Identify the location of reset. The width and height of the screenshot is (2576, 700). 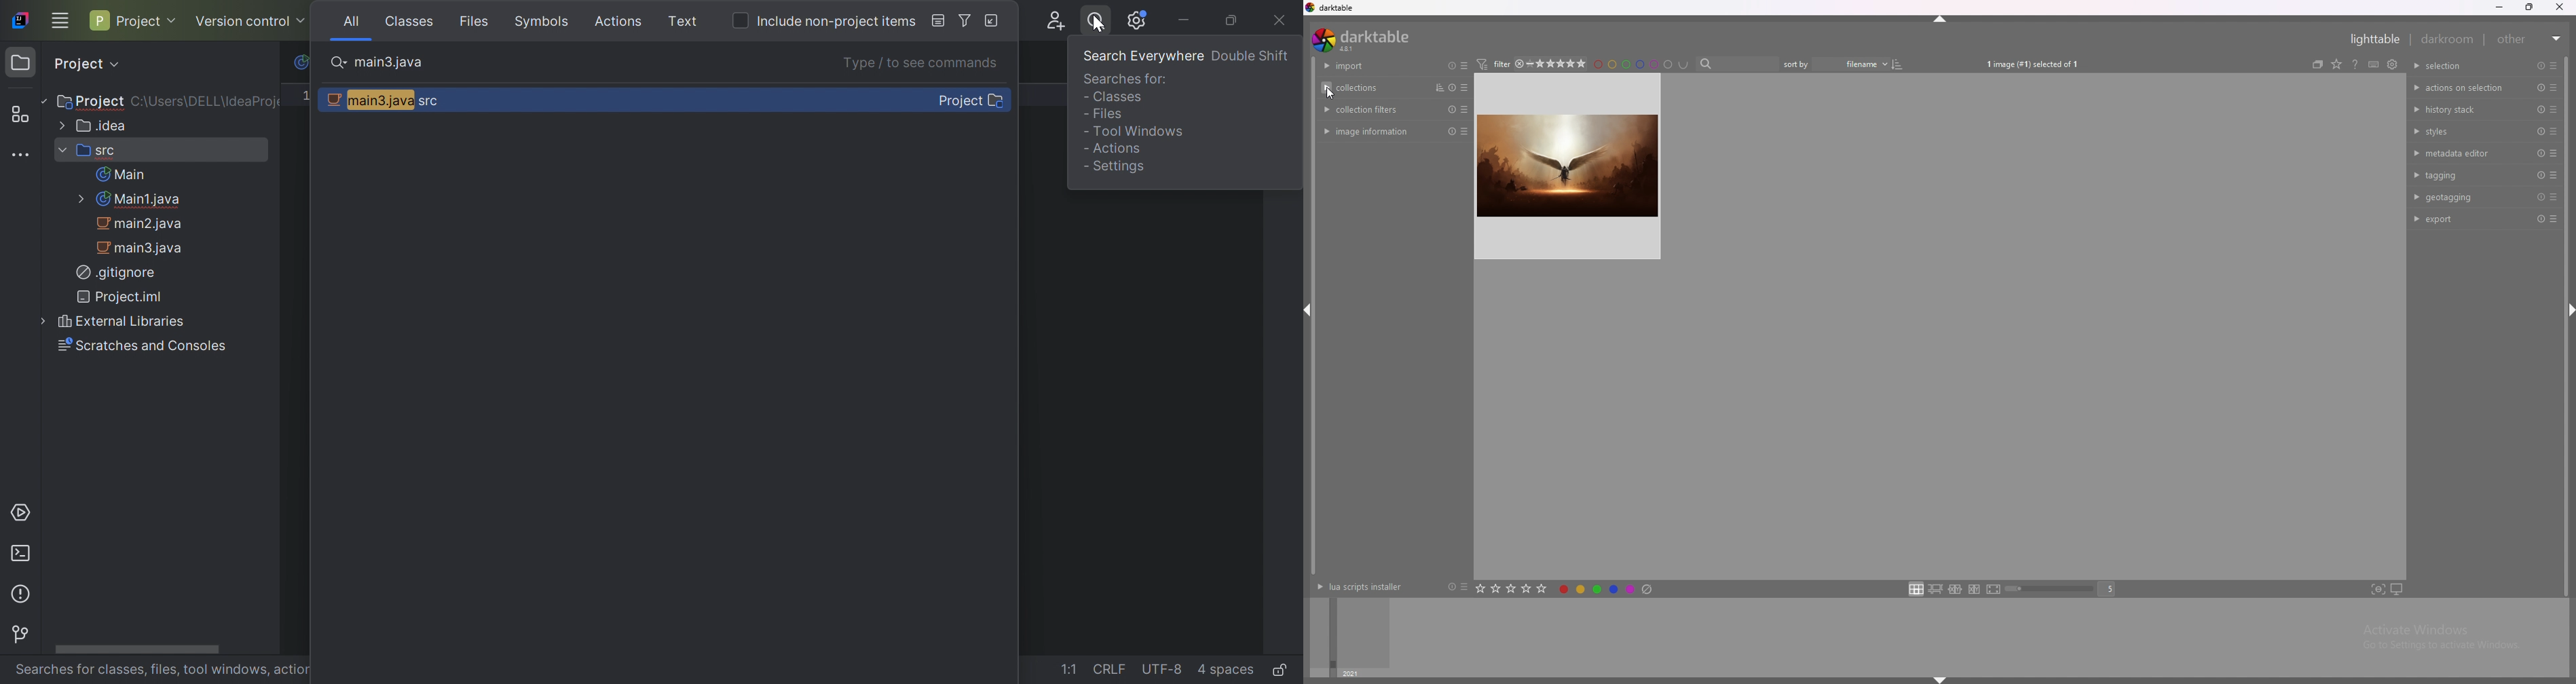
(2541, 66).